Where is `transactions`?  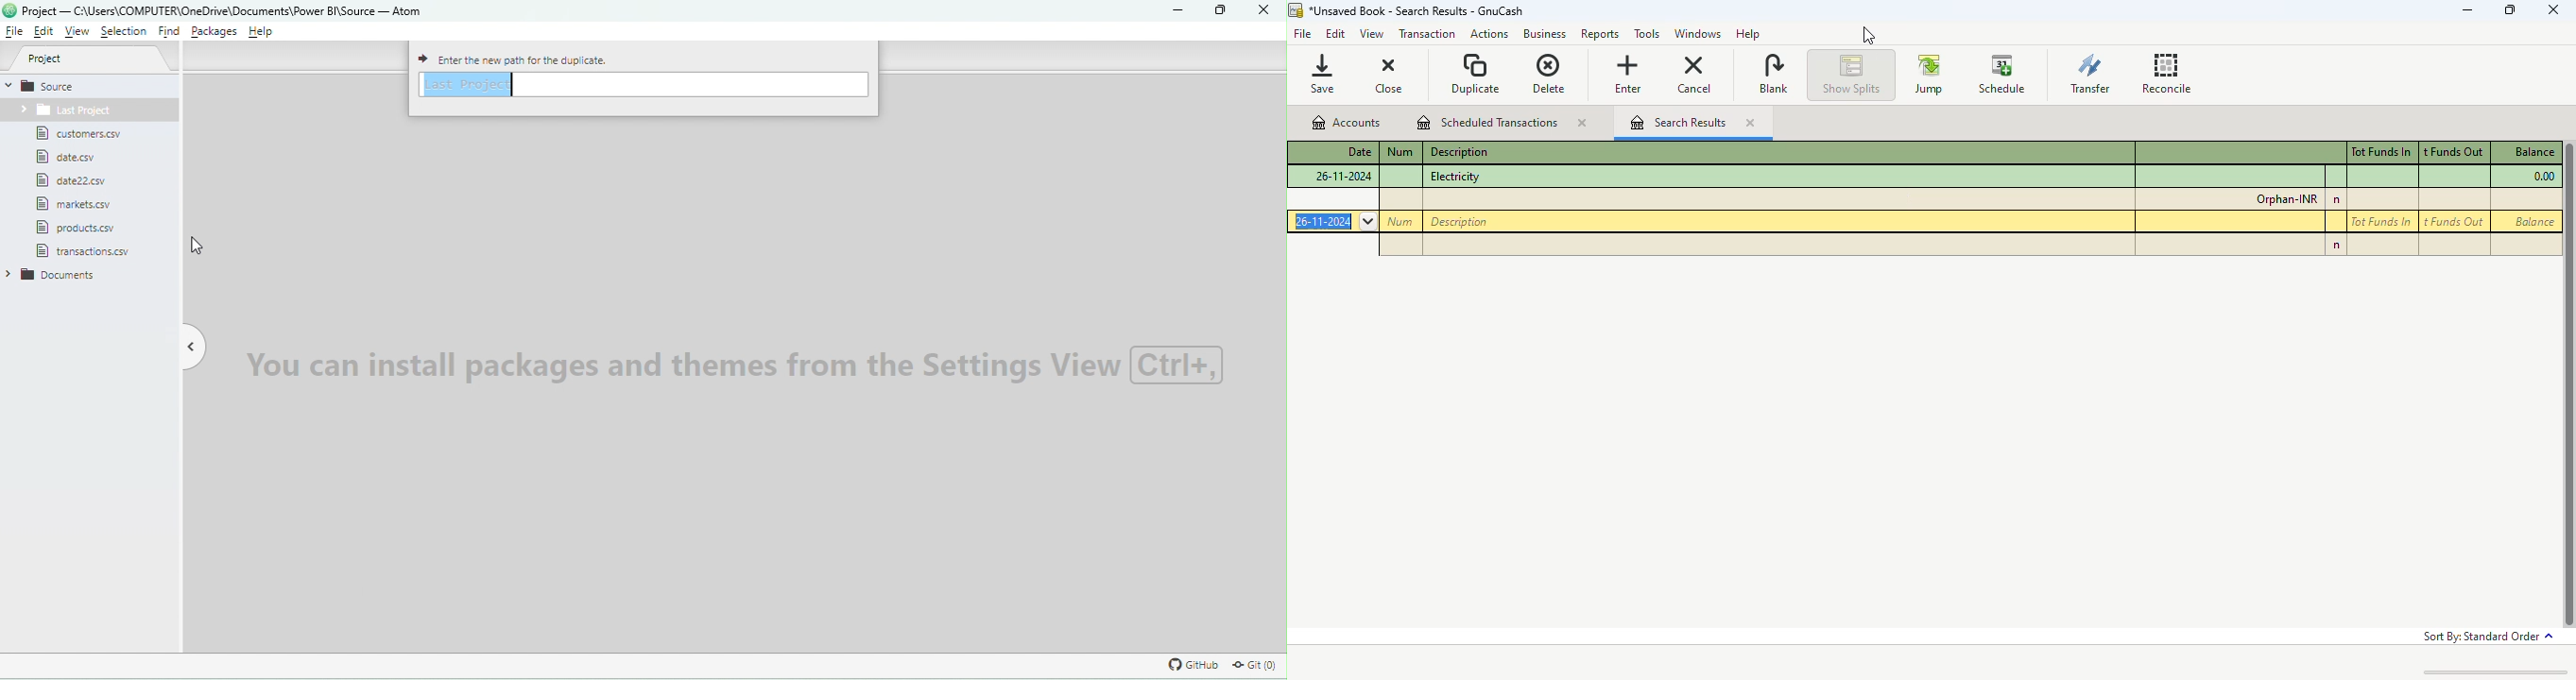 transactions is located at coordinates (1428, 34).